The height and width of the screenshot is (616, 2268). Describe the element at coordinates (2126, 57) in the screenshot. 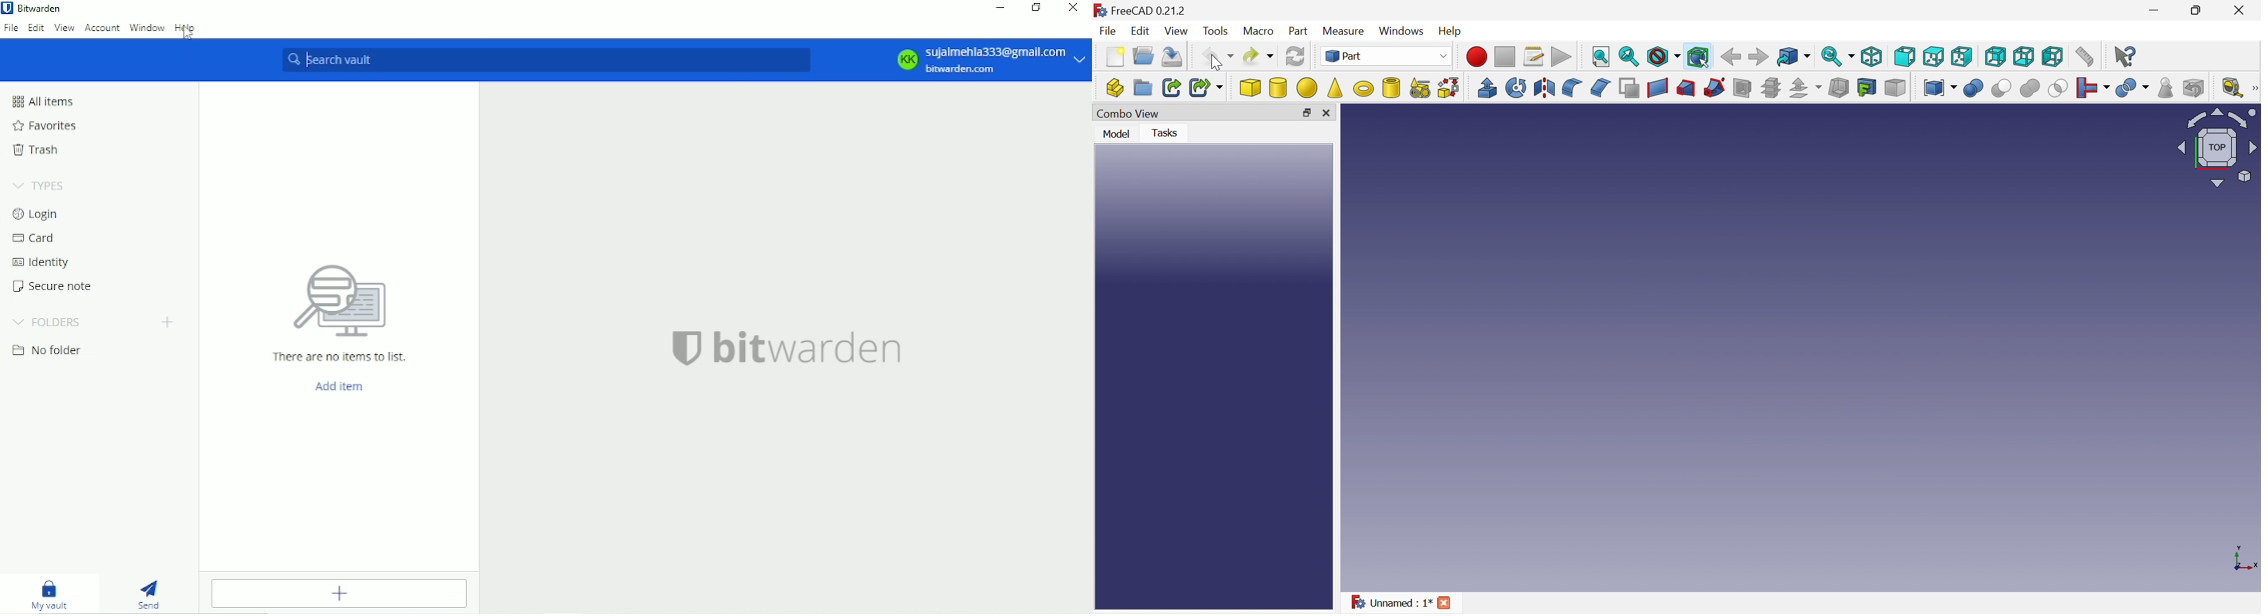

I see `What's this?` at that location.